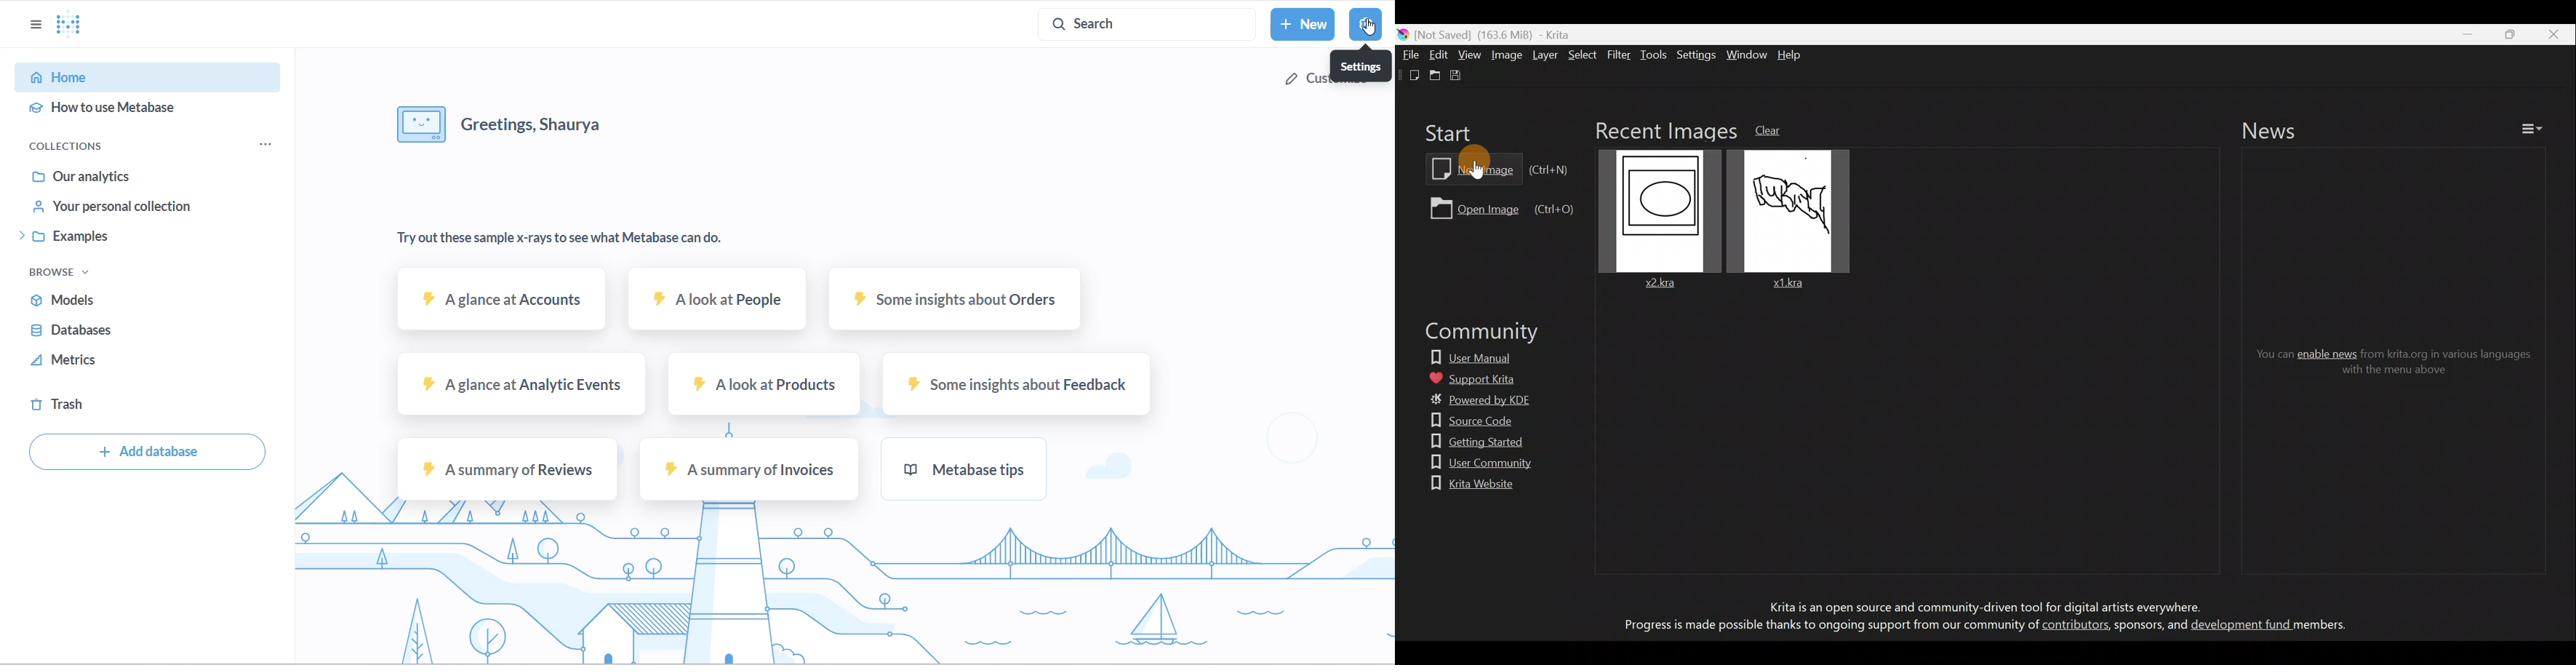  I want to click on options, so click(36, 25).